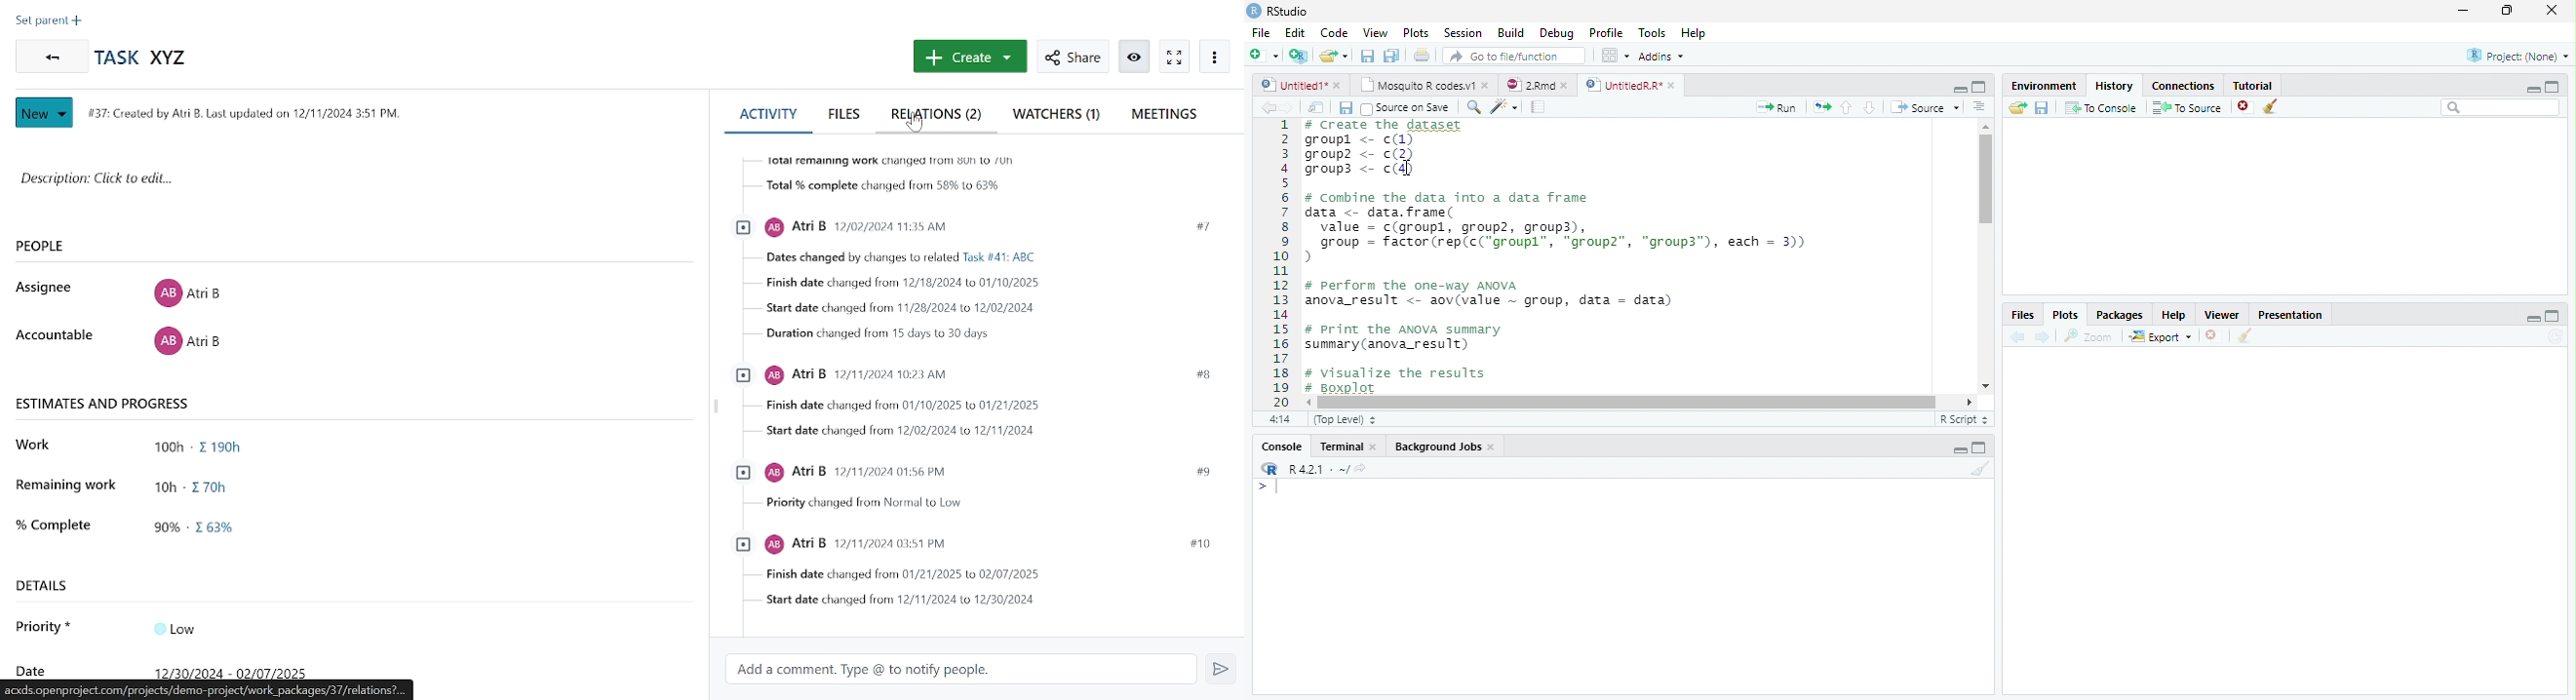 The image size is (2576, 700). I want to click on Minimize, so click(2533, 320).